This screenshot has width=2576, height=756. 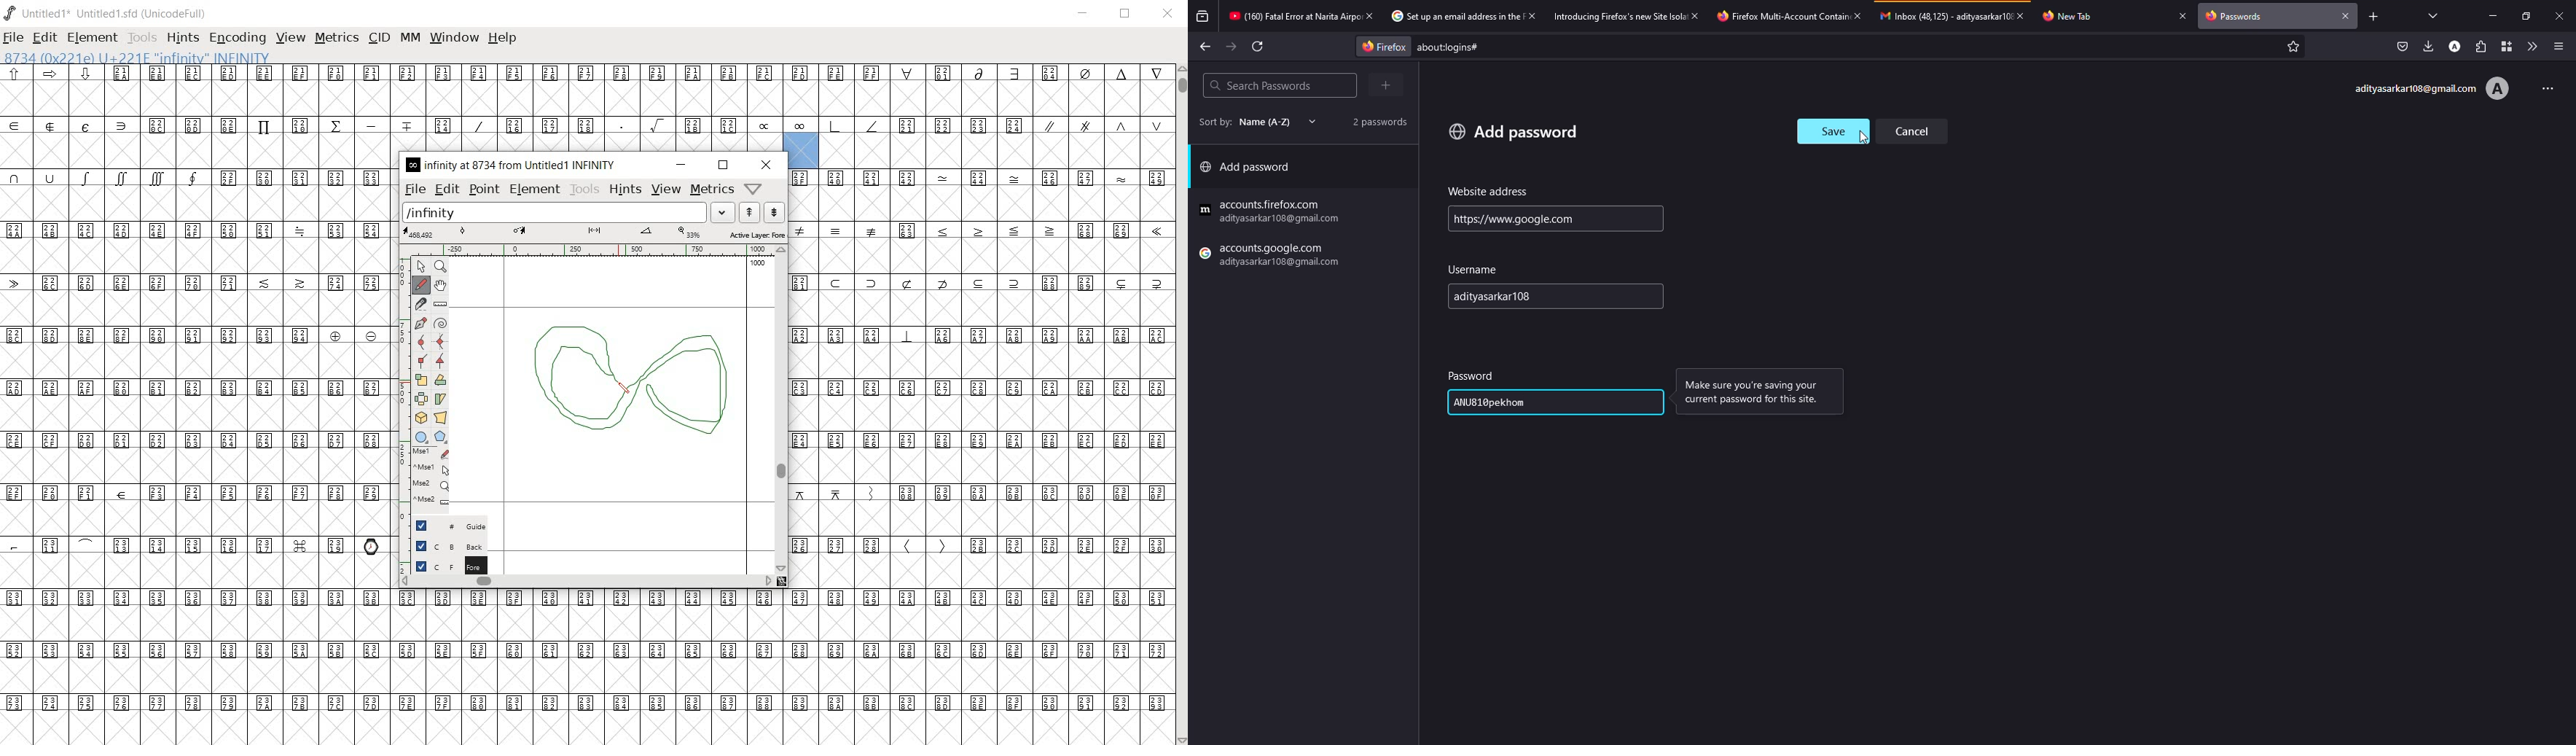 I want to click on www.google.com, so click(x=1513, y=218).